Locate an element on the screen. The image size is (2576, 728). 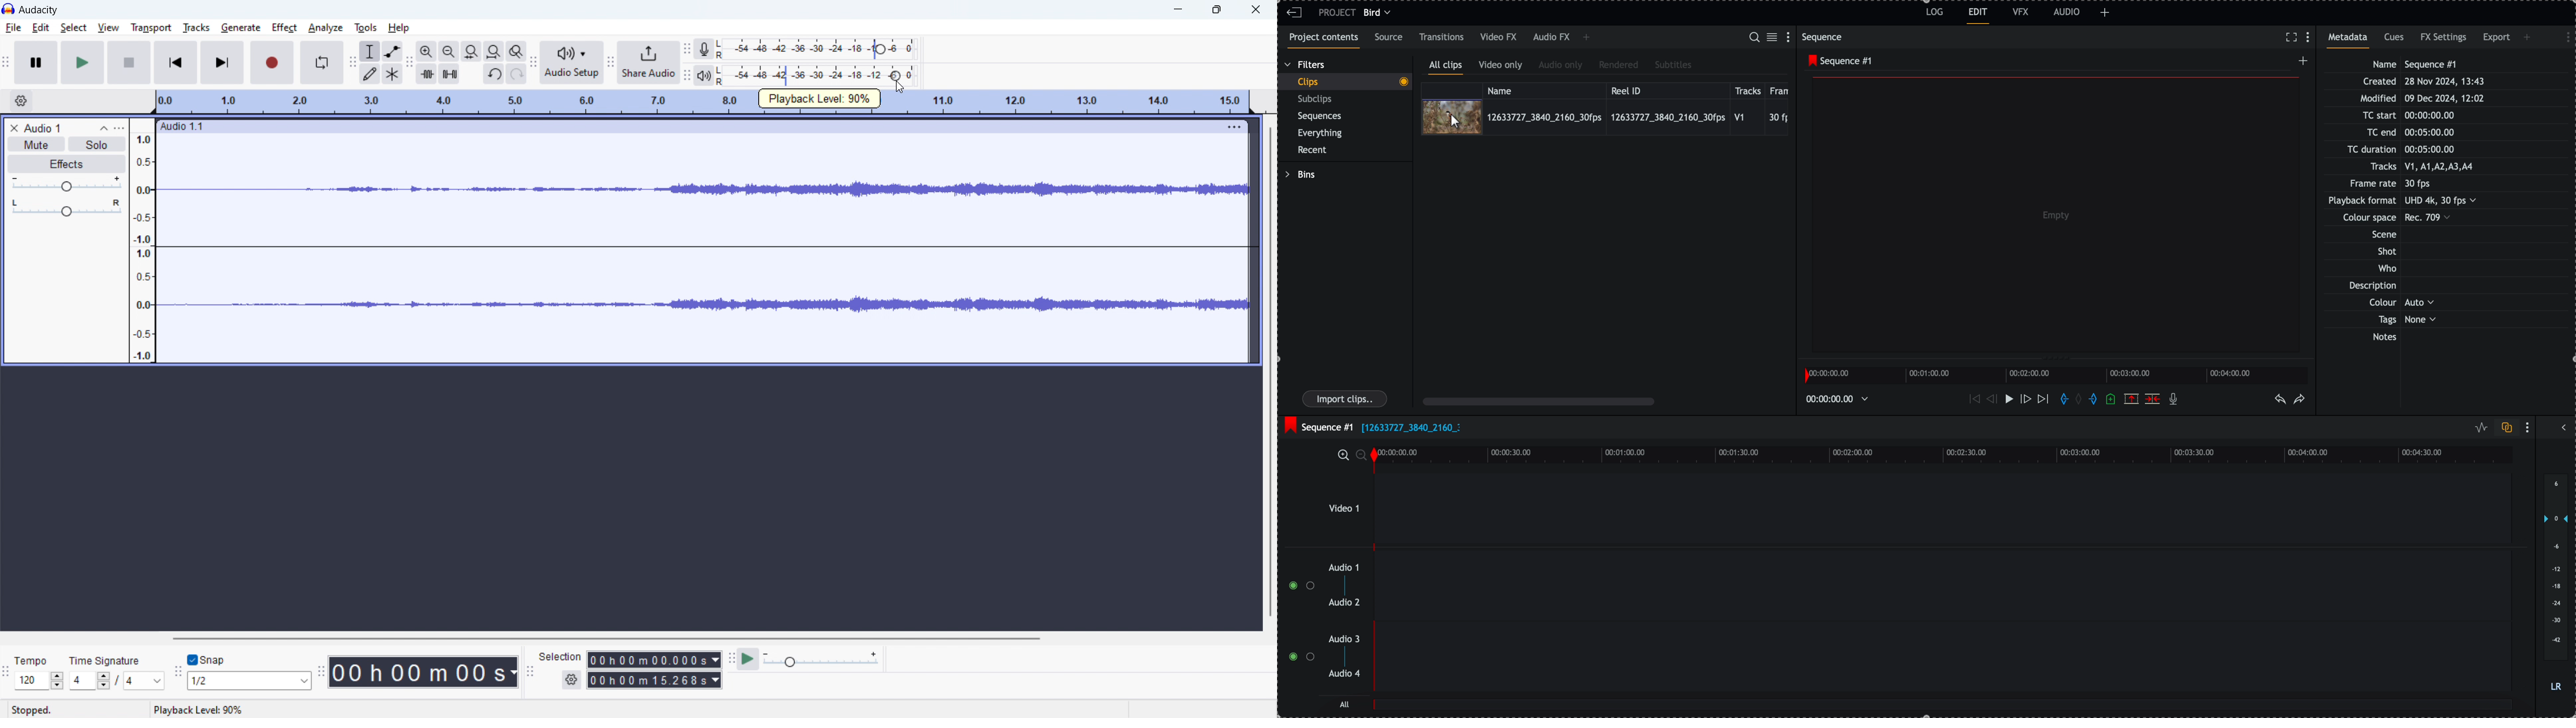
video preview is located at coordinates (2052, 217).